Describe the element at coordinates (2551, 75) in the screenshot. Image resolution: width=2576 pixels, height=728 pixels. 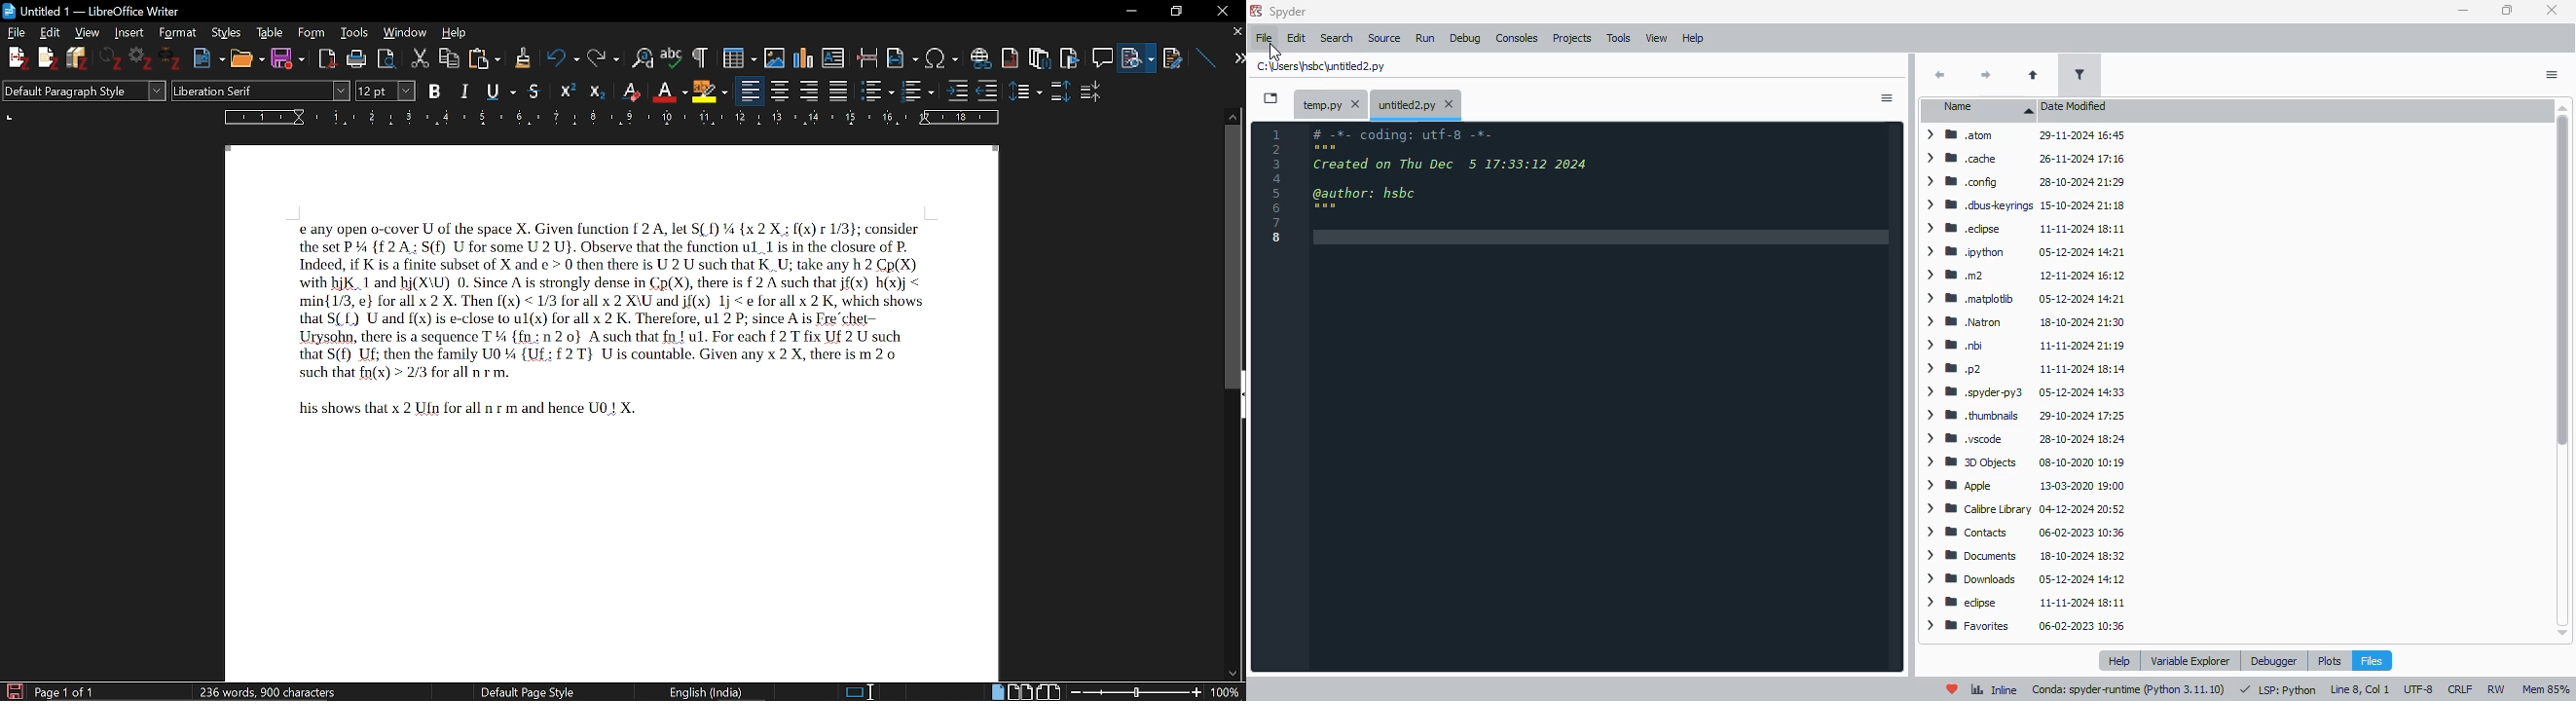
I see `actions` at that location.